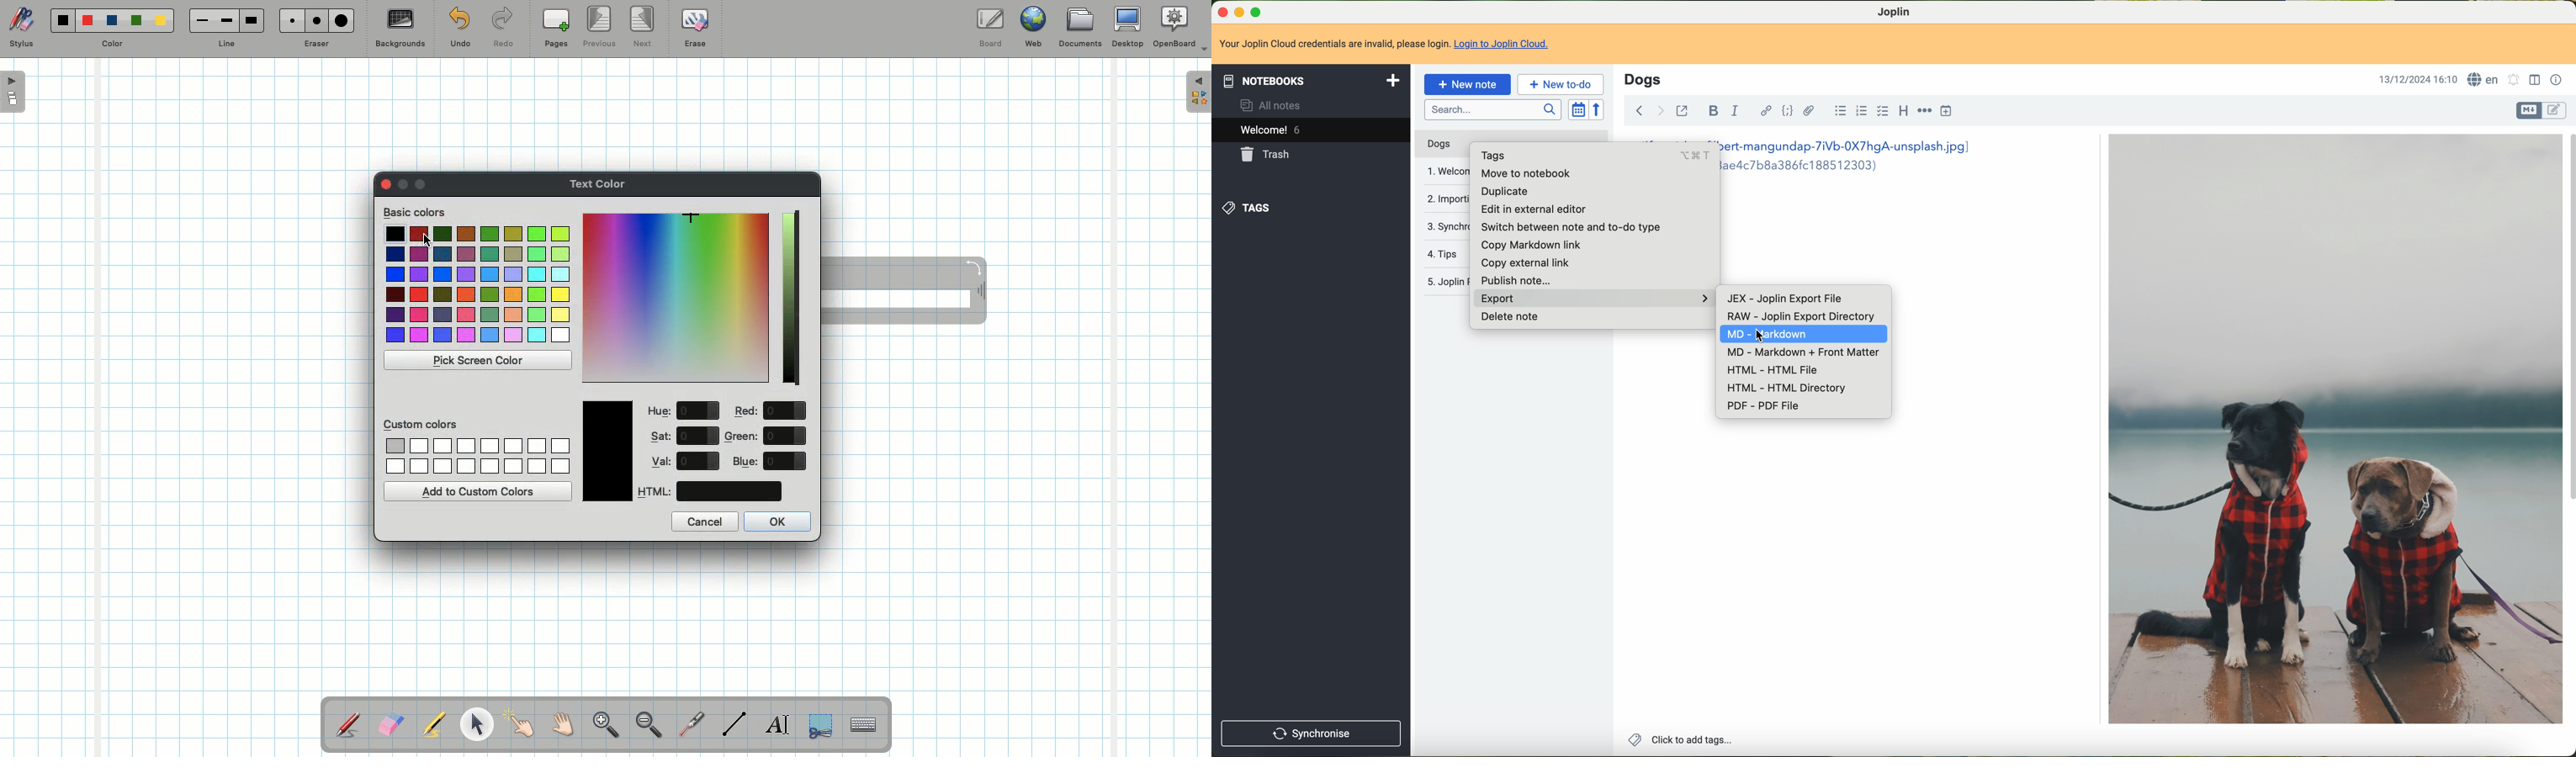  Describe the element at coordinates (1272, 106) in the screenshot. I see `all notes` at that location.